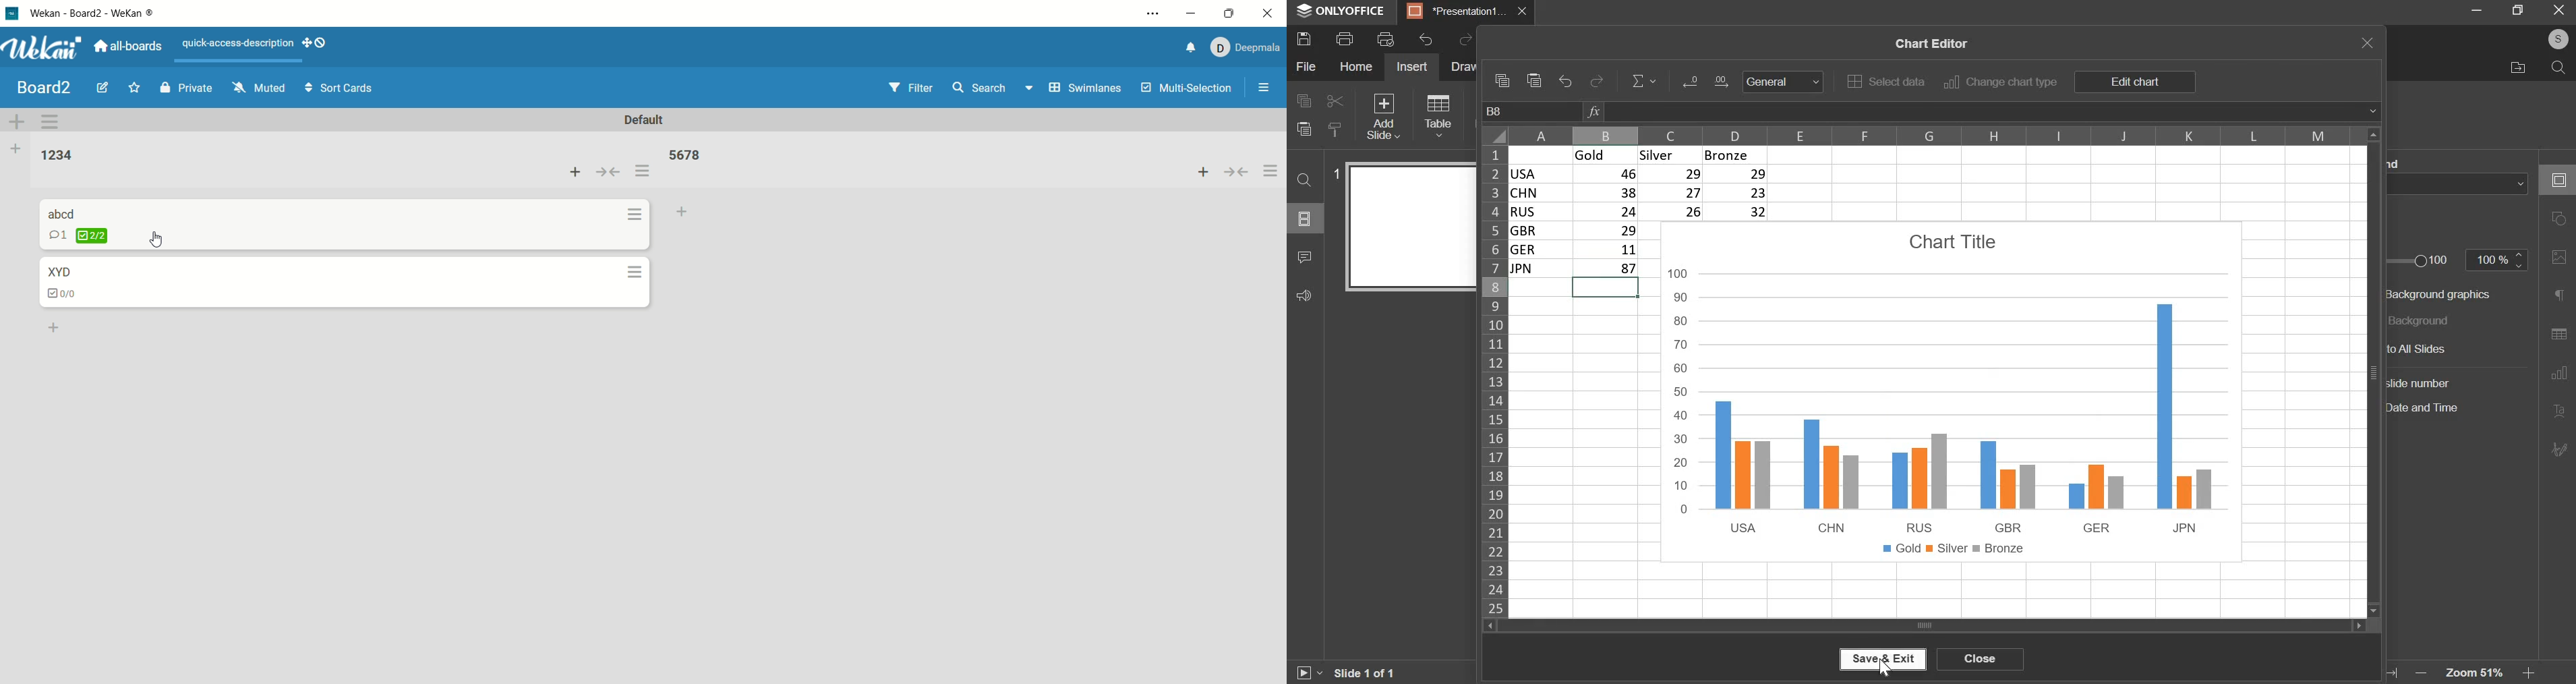  Describe the element at coordinates (1364, 675) in the screenshot. I see `slide 1 of 1` at that location.